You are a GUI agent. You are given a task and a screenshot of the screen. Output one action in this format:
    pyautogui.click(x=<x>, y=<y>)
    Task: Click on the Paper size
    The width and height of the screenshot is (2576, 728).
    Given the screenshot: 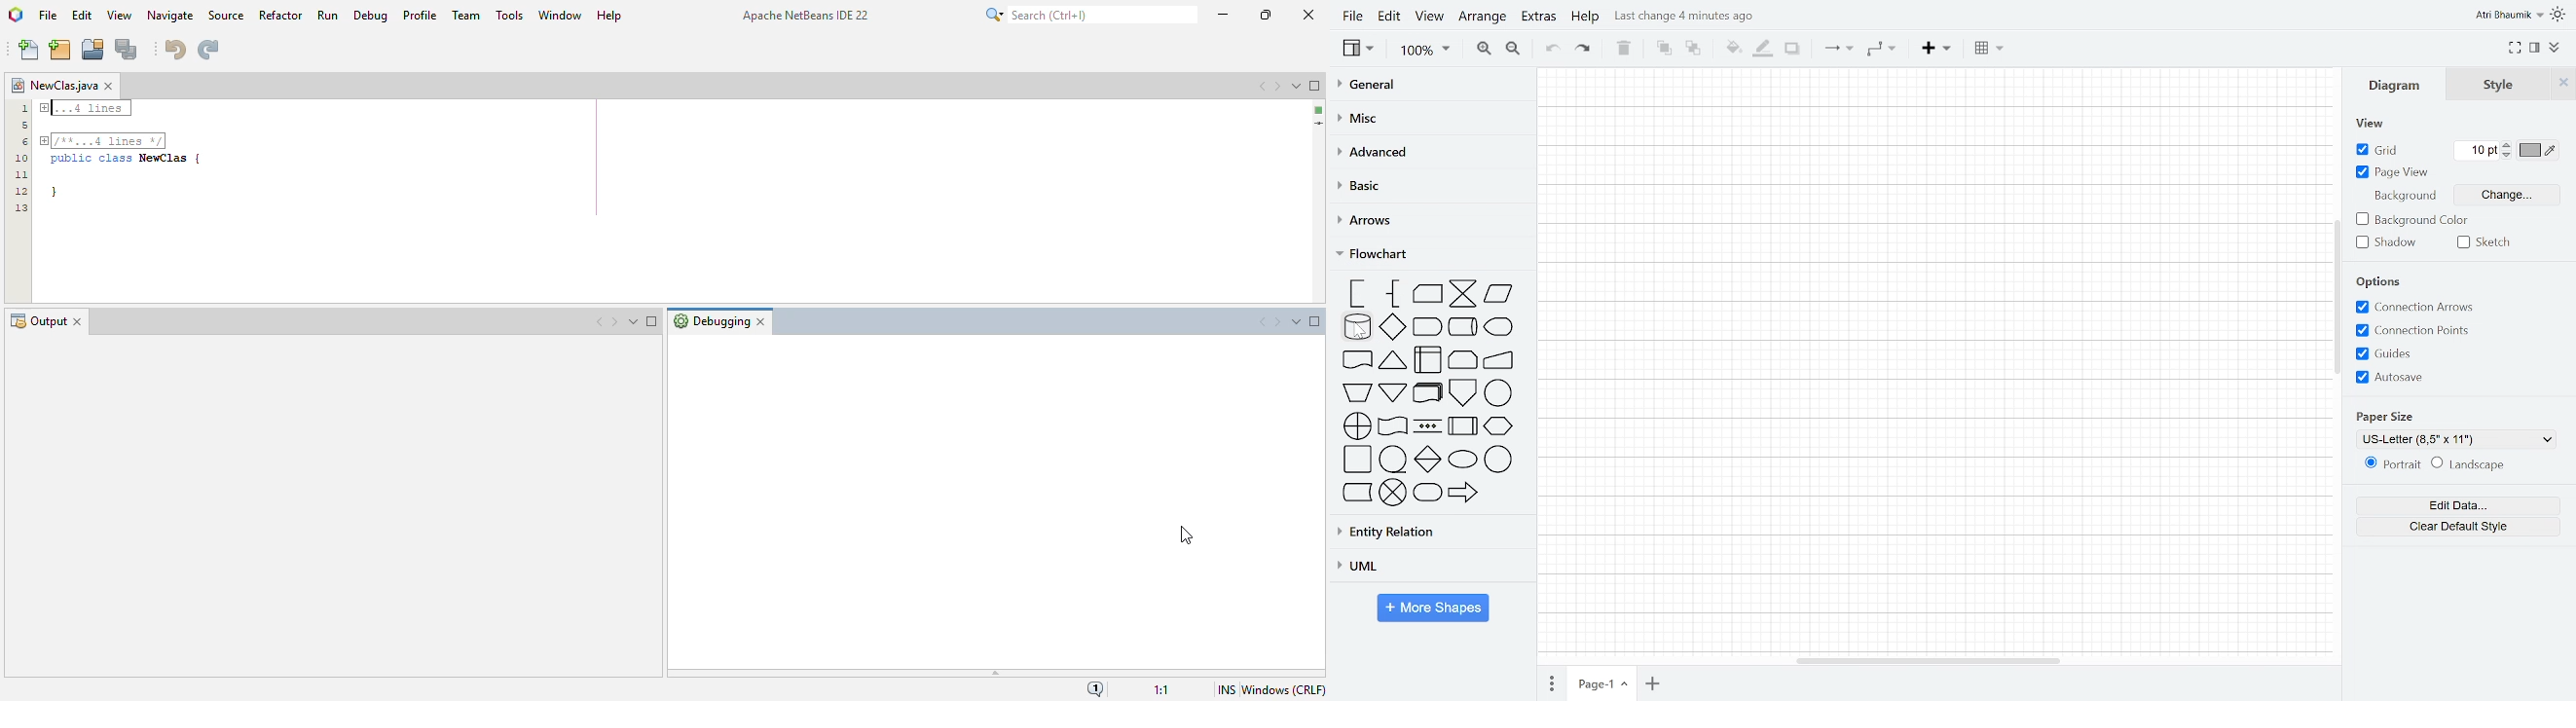 What is the action you would take?
    pyautogui.click(x=2454, y=438)
    